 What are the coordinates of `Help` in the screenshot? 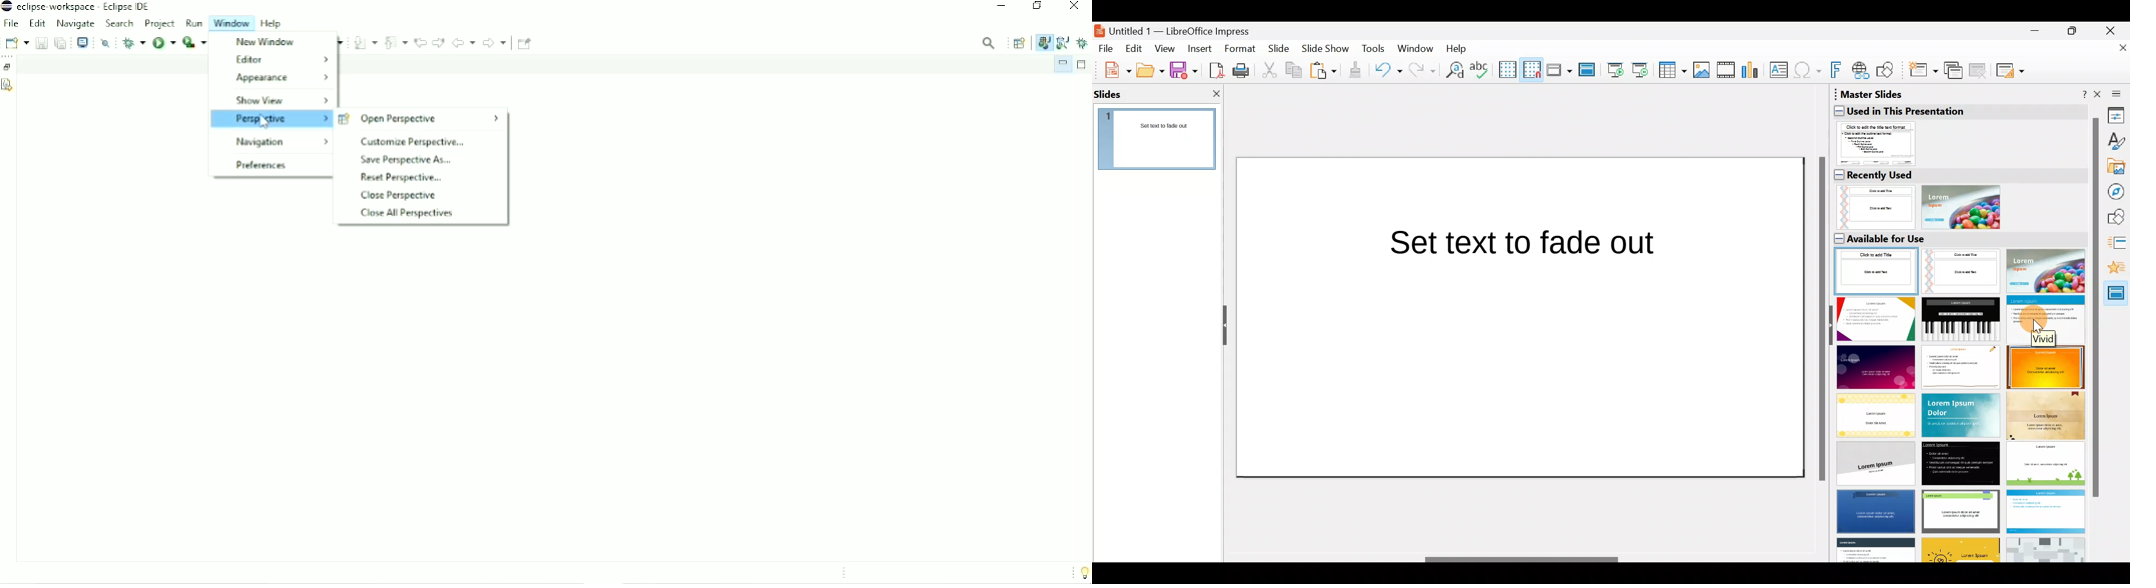 It's located at (1459, 48).